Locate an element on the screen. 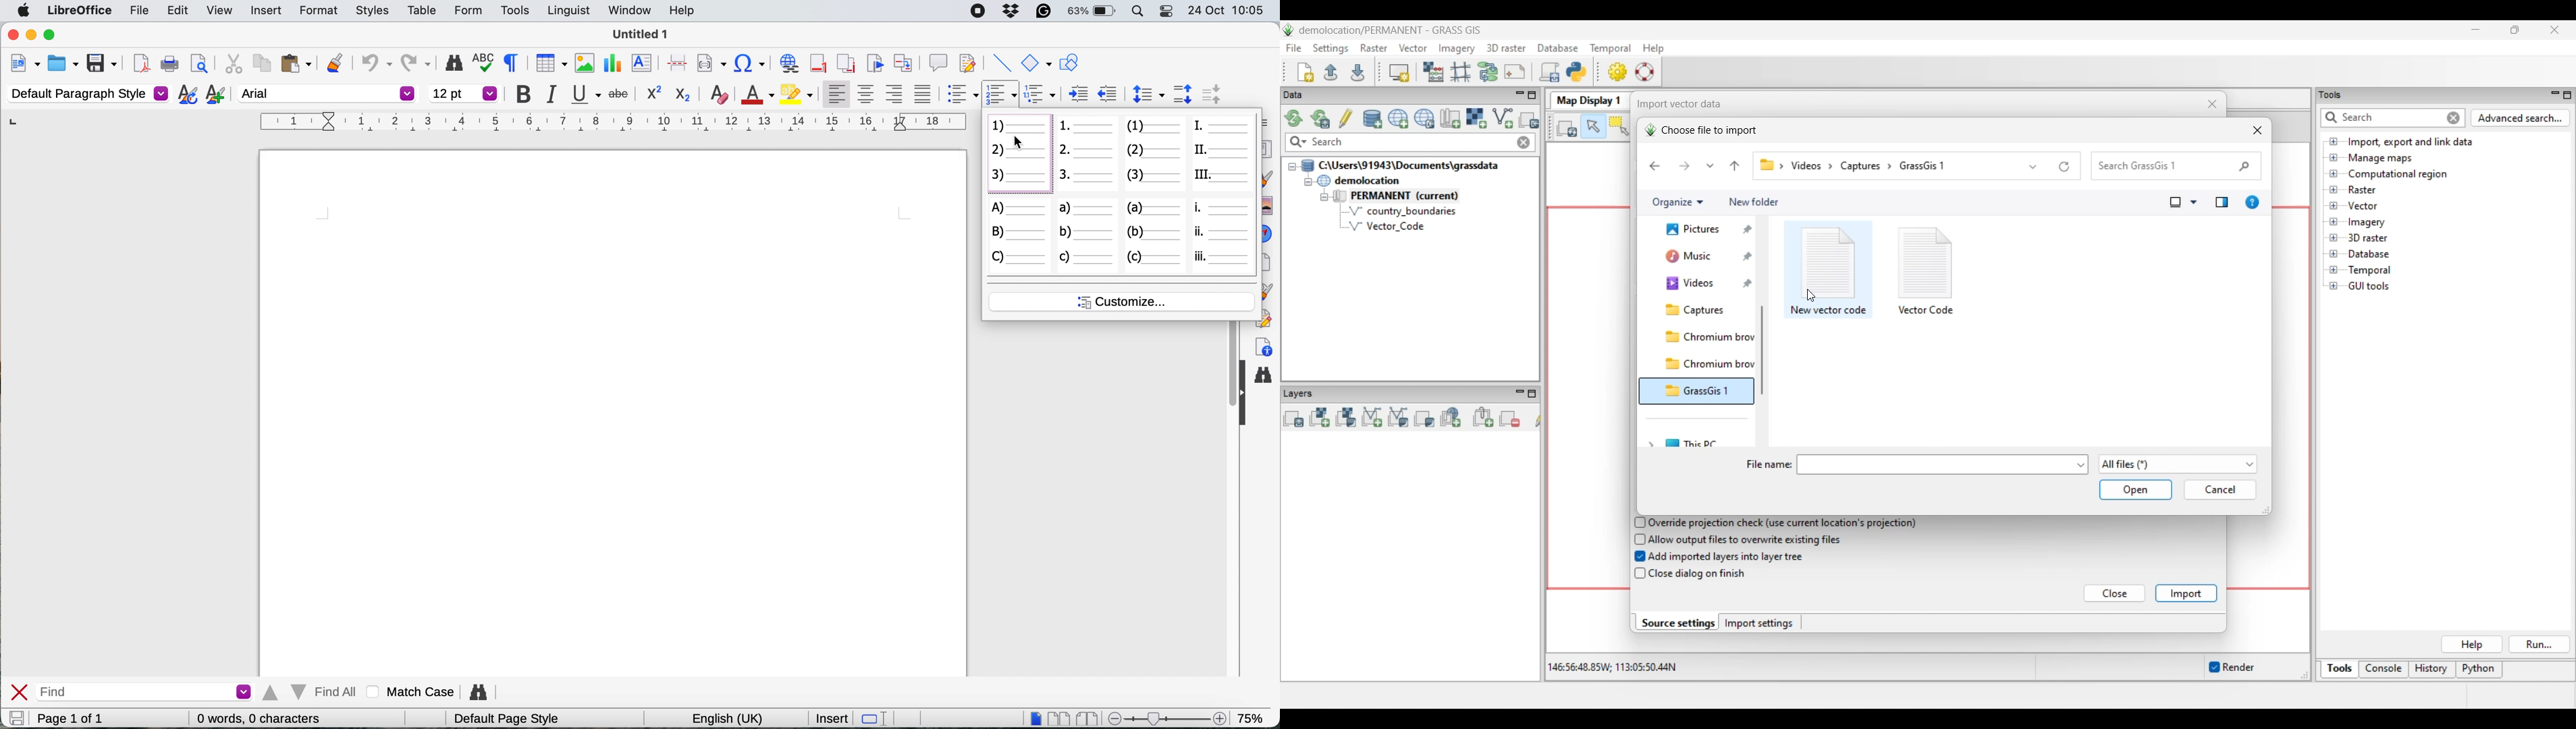 The width and height of the screenshot is (2576, 756). file is located at coordinates (140, 12).